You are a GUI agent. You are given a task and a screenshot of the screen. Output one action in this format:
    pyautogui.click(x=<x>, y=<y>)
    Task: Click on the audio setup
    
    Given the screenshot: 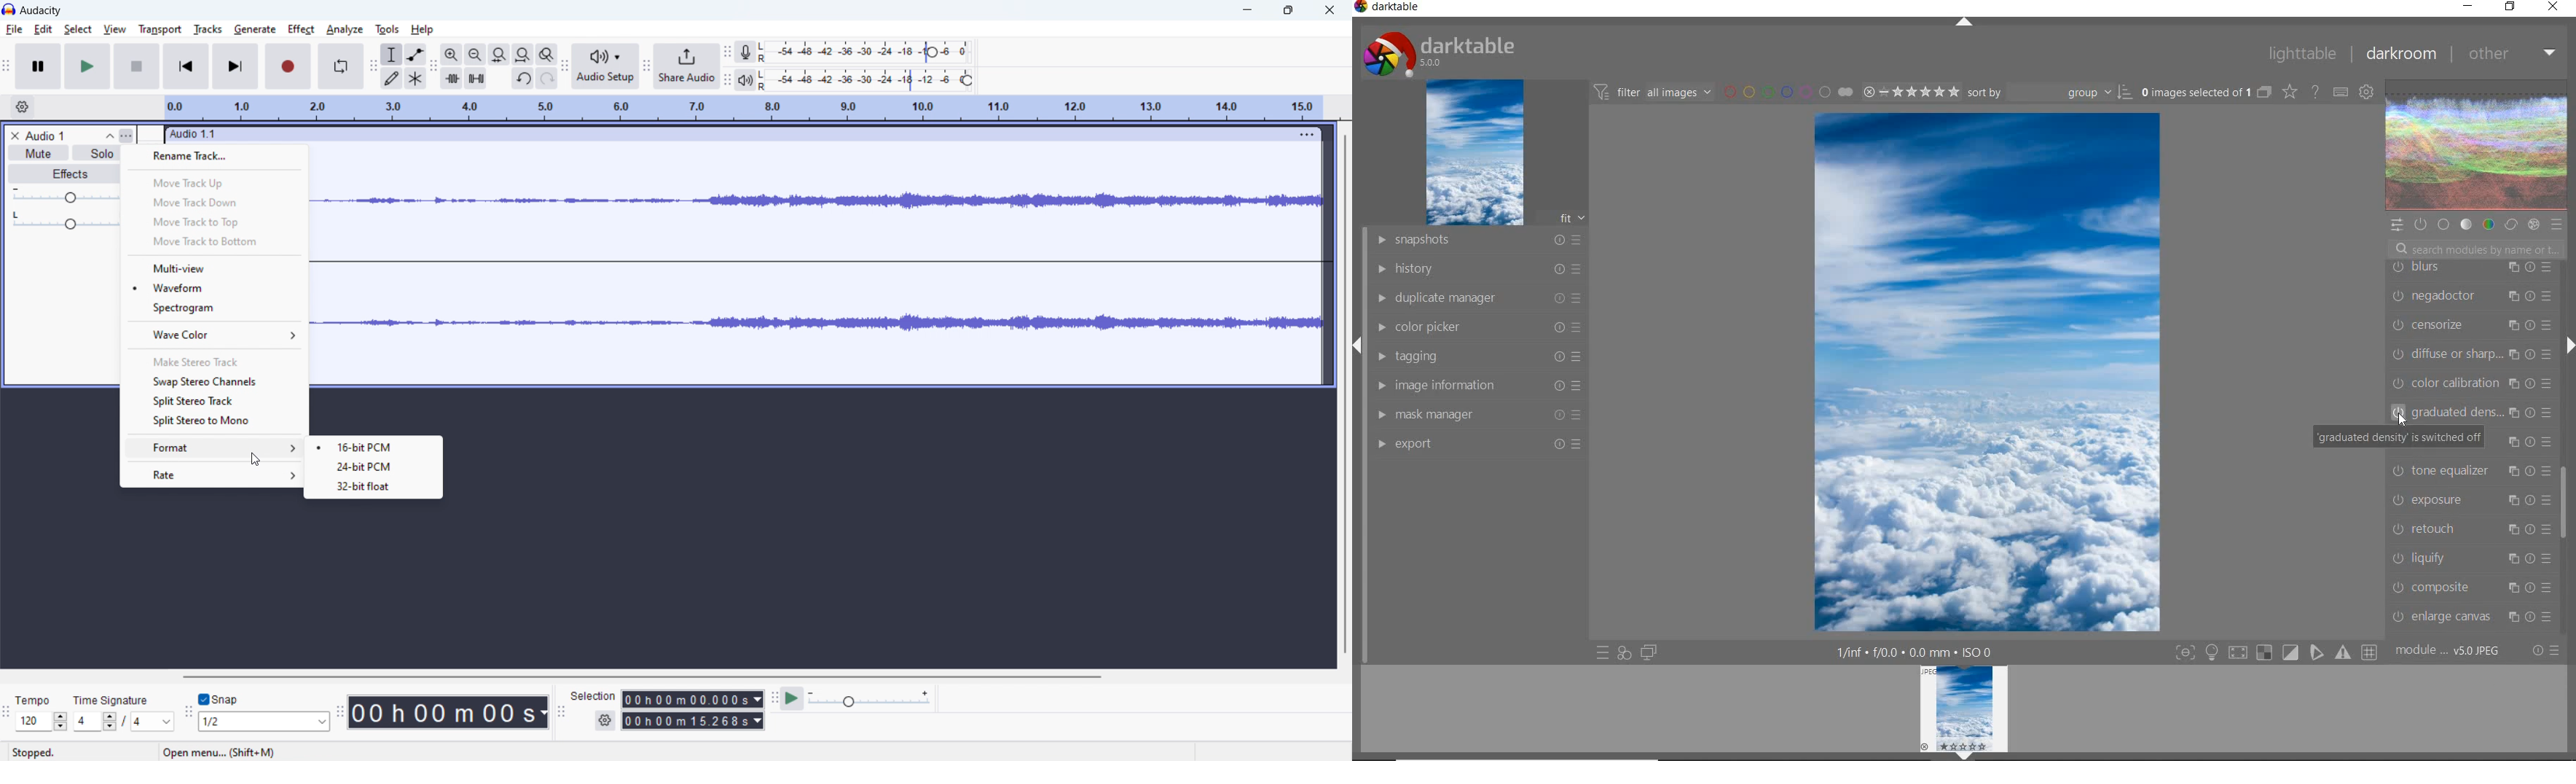 What is the action you would take?
    pyautogui.click(x=606, y=67)
    